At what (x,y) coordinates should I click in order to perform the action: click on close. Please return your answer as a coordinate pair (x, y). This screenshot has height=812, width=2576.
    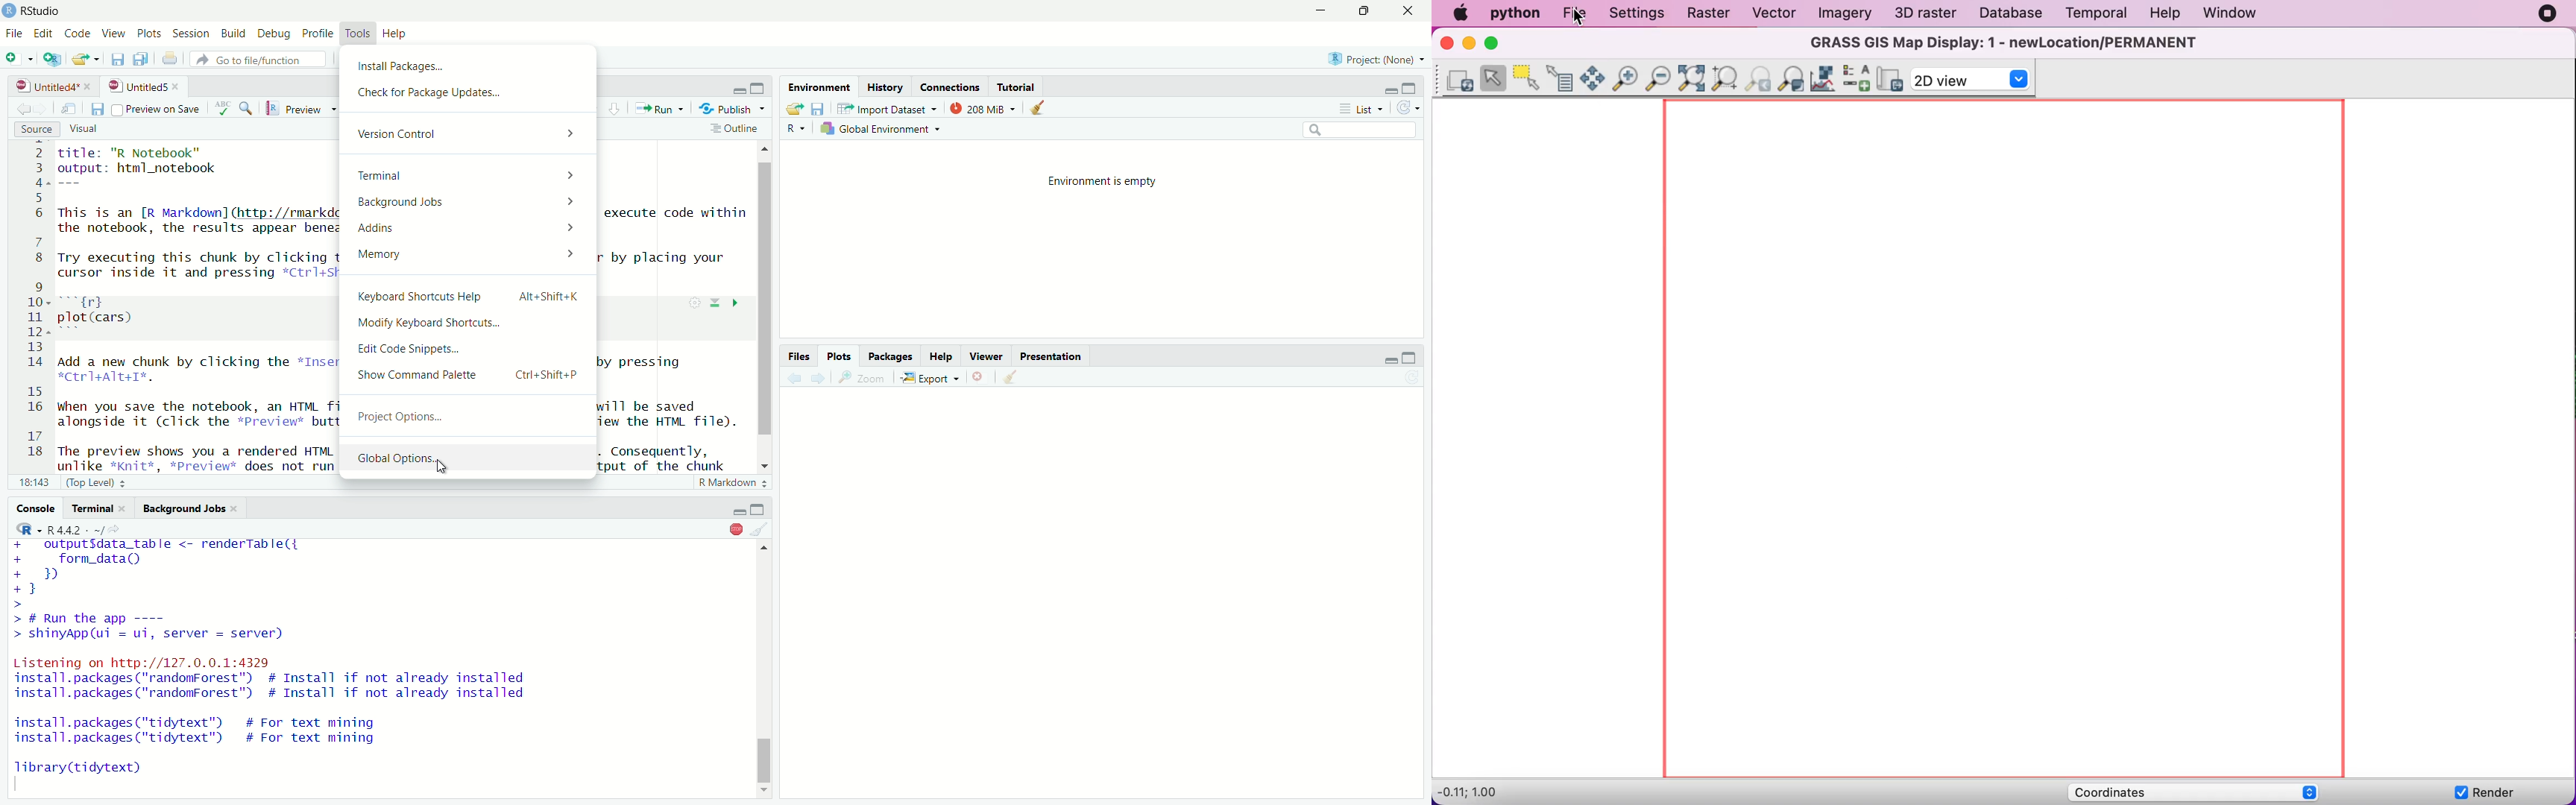
    Looking at the image, I should click on (1407, 11).